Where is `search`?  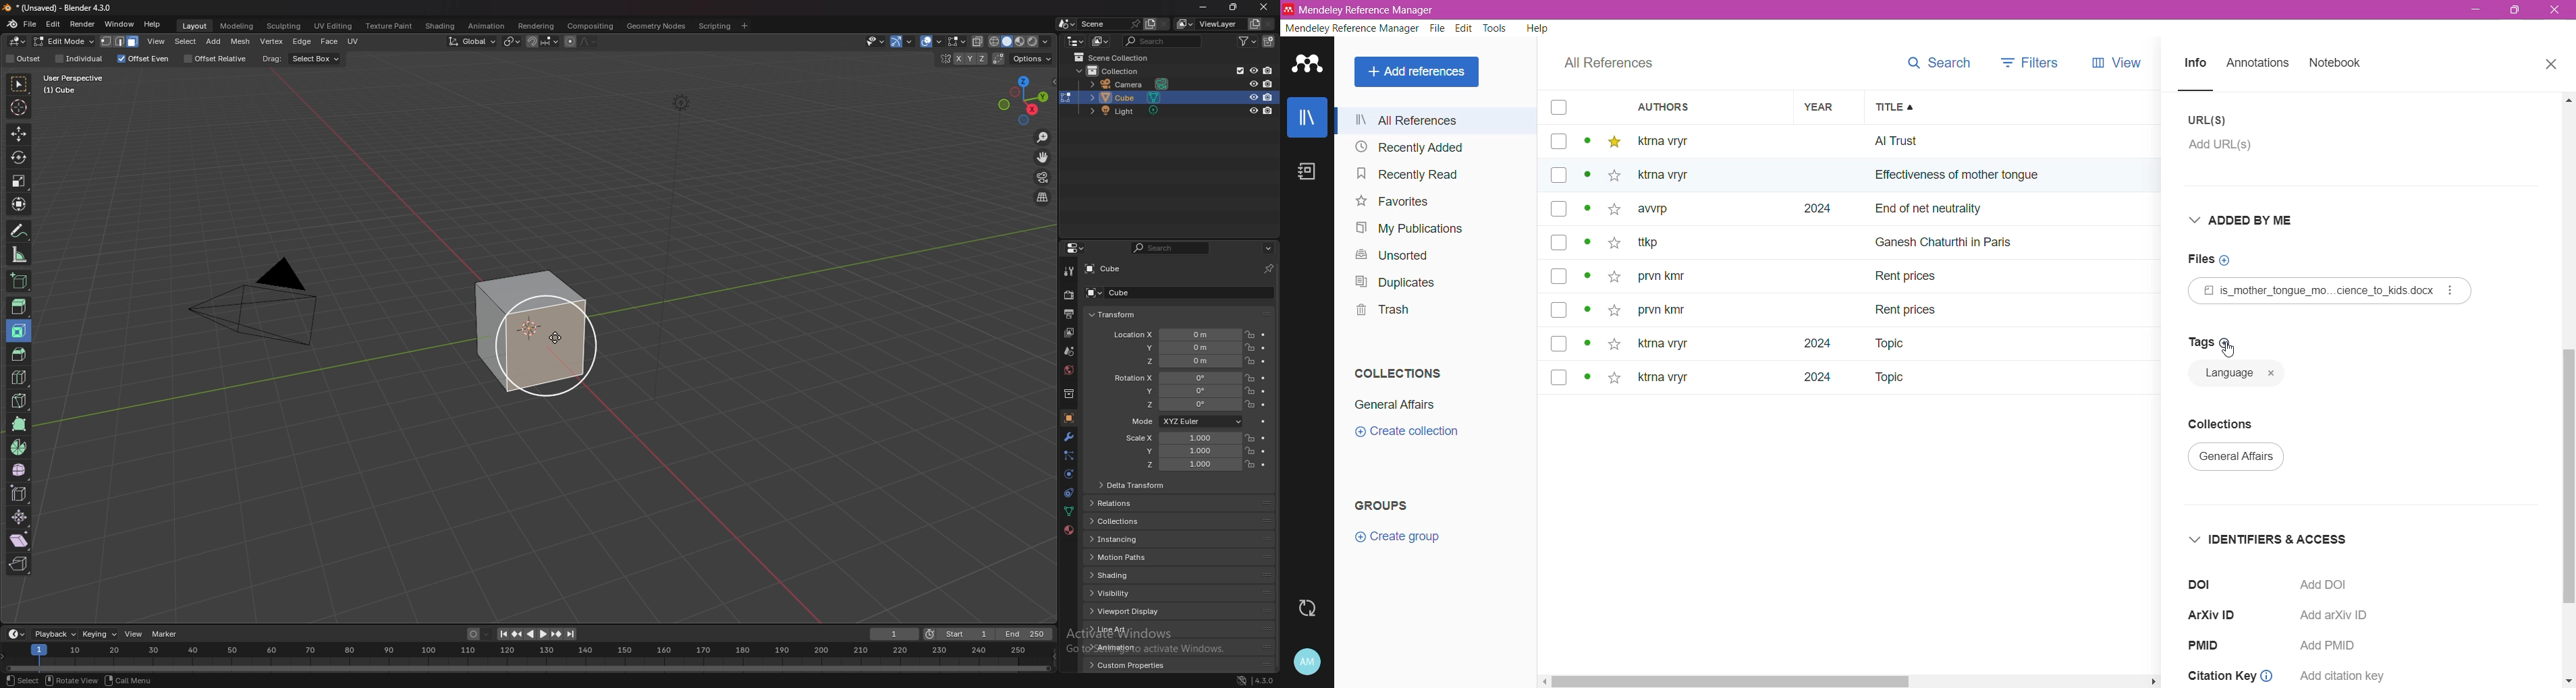 search is located at coordinates (1937, 63).